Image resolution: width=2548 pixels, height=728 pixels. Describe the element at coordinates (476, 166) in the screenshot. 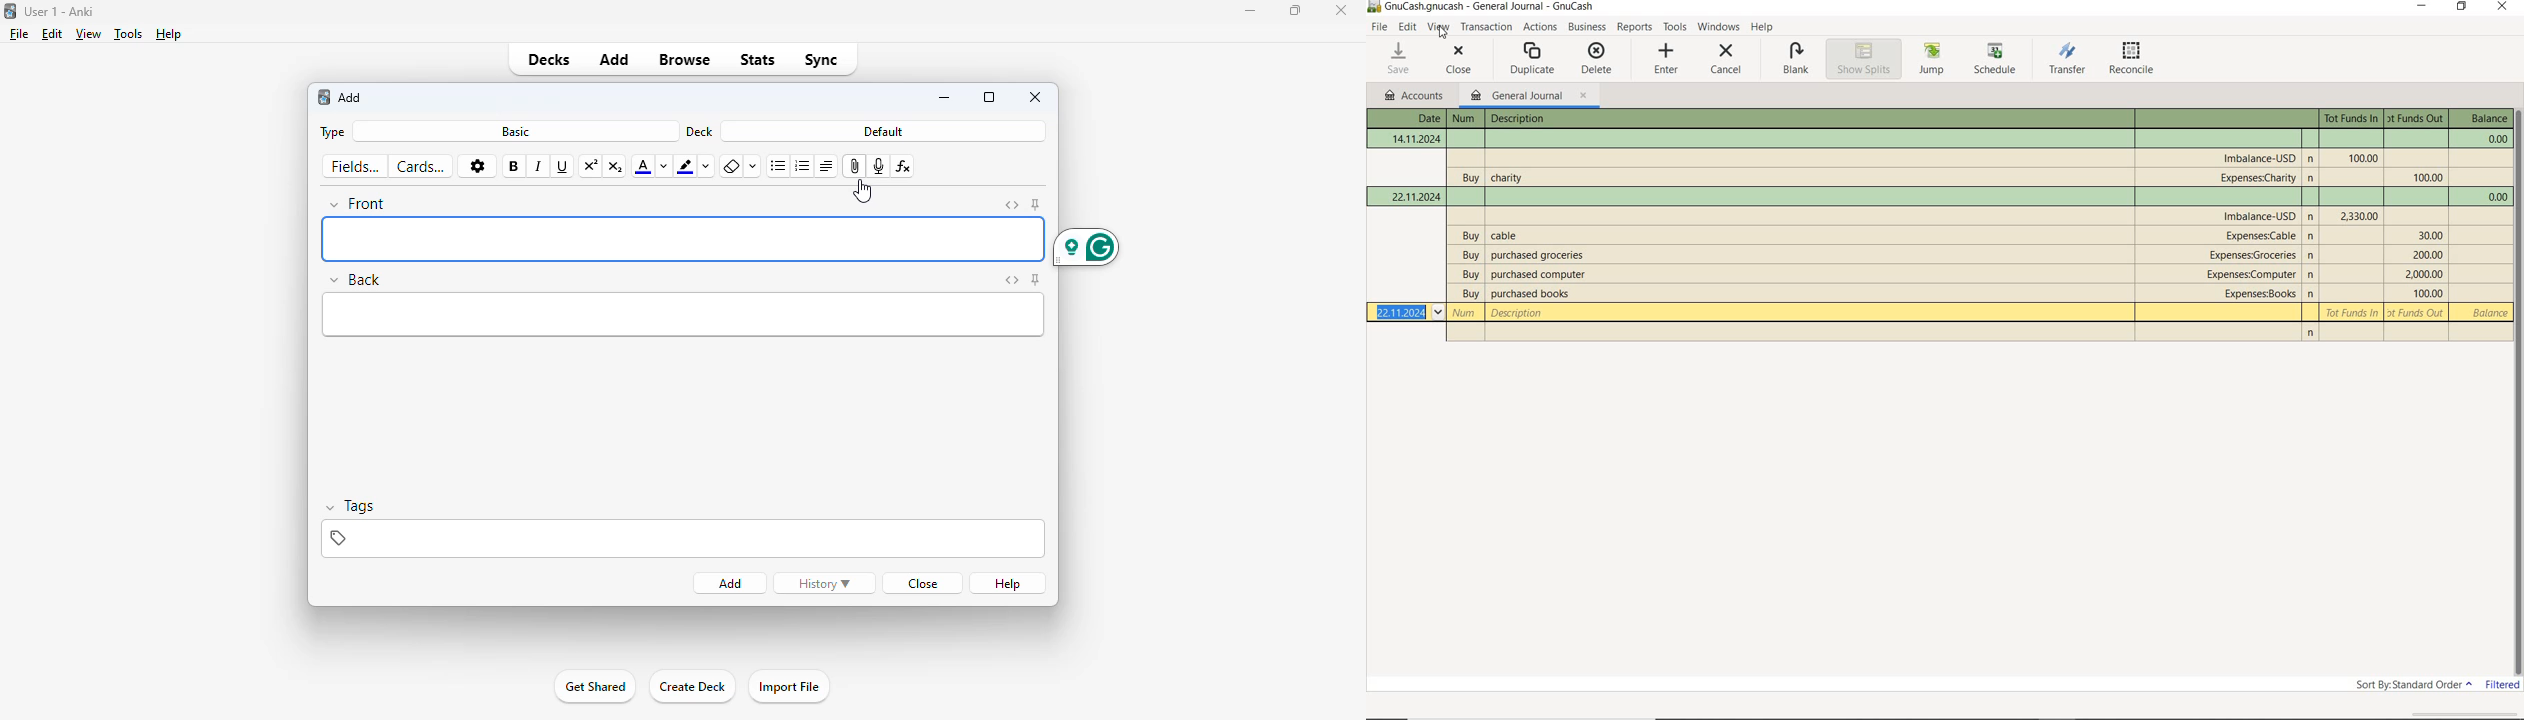

I see `options` at that location.